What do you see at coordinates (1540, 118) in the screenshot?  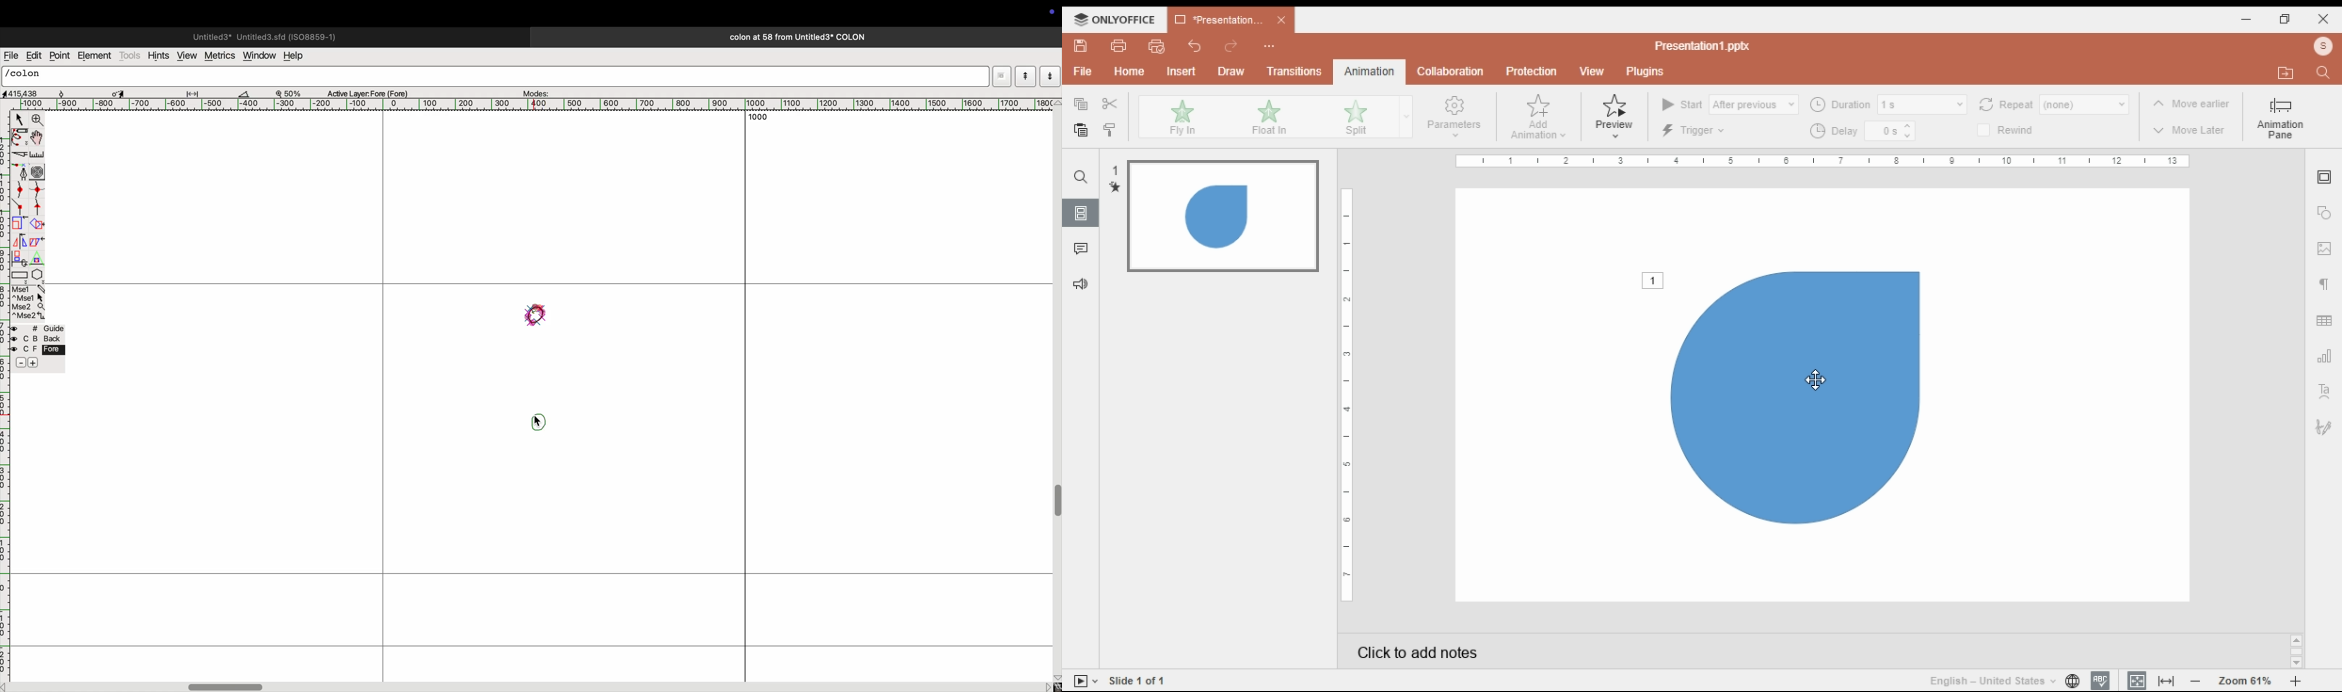 I see `add animation` at bounding box center [1540, 118].